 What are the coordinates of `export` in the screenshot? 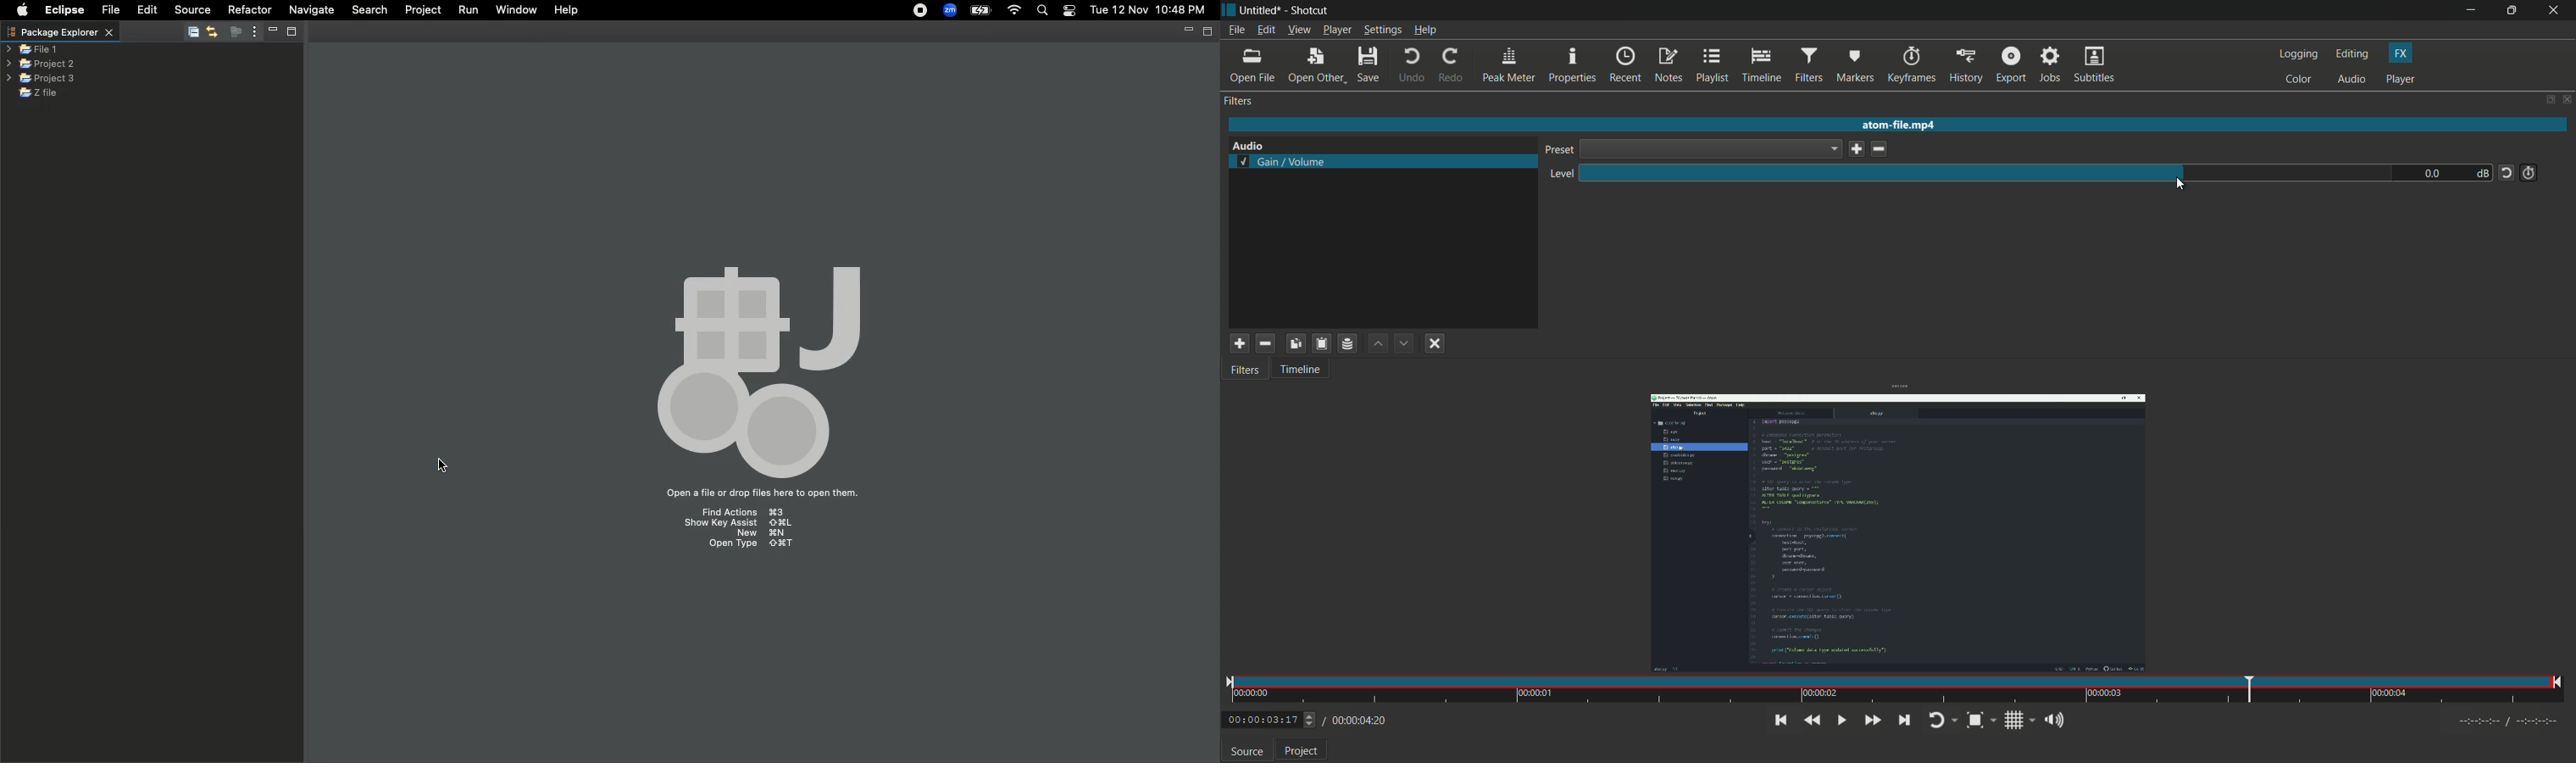 It's located at (2011, 66).